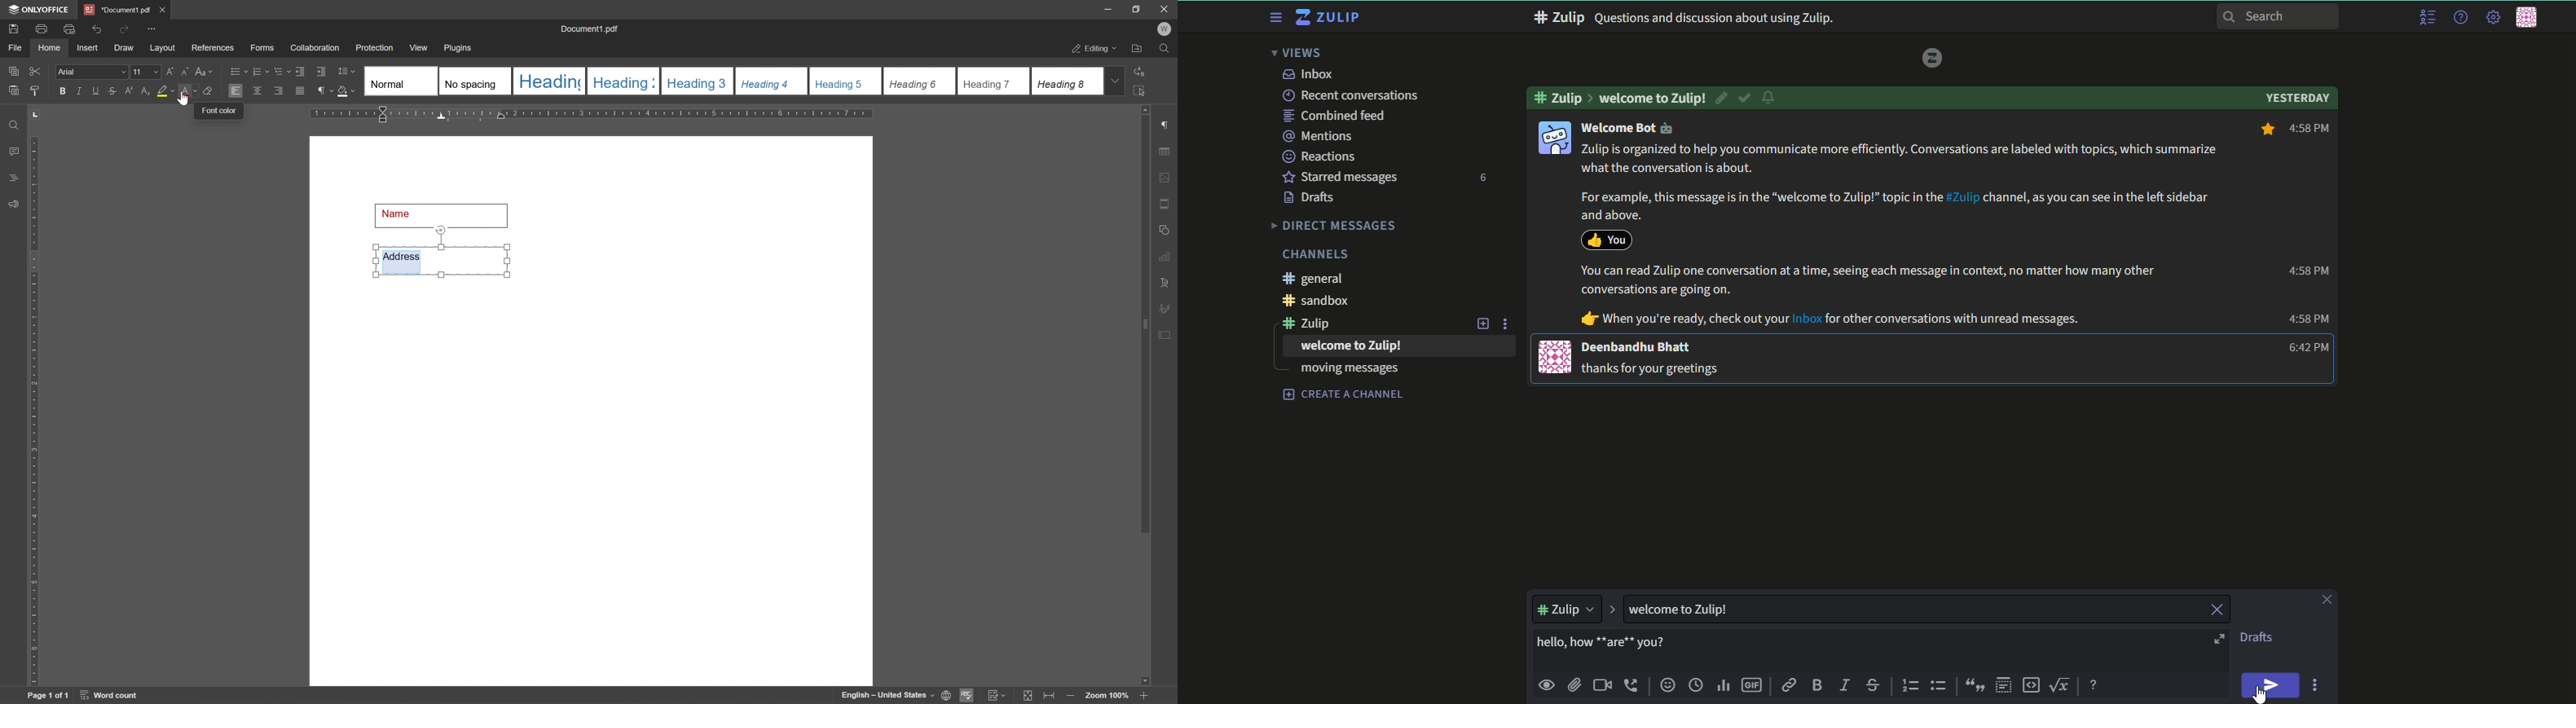 The width and height of the screenshot is (2576, 728). What do you see at coordinates (125, 48) in the screenshot?
I see `draw` at bounding box center [125, 48].